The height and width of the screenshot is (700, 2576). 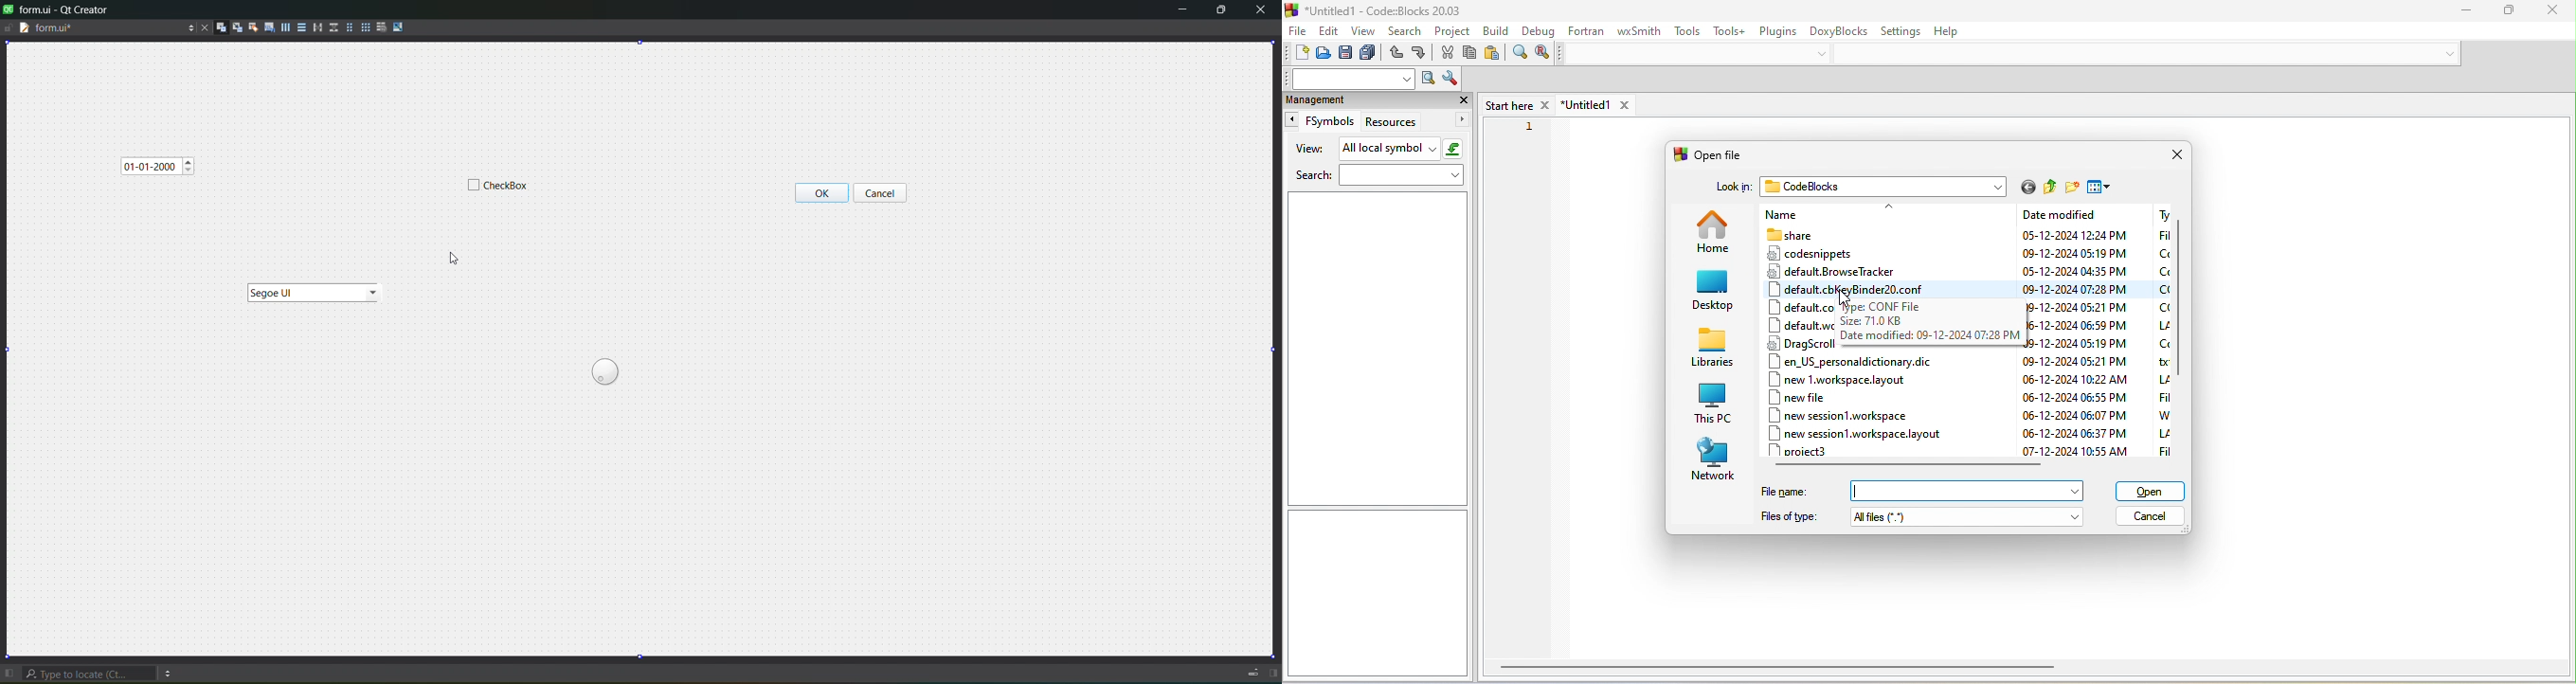 What do you see at coordinates (2073, 452) in the screenshot?
I see `date` at bounding box center [2073, 452].